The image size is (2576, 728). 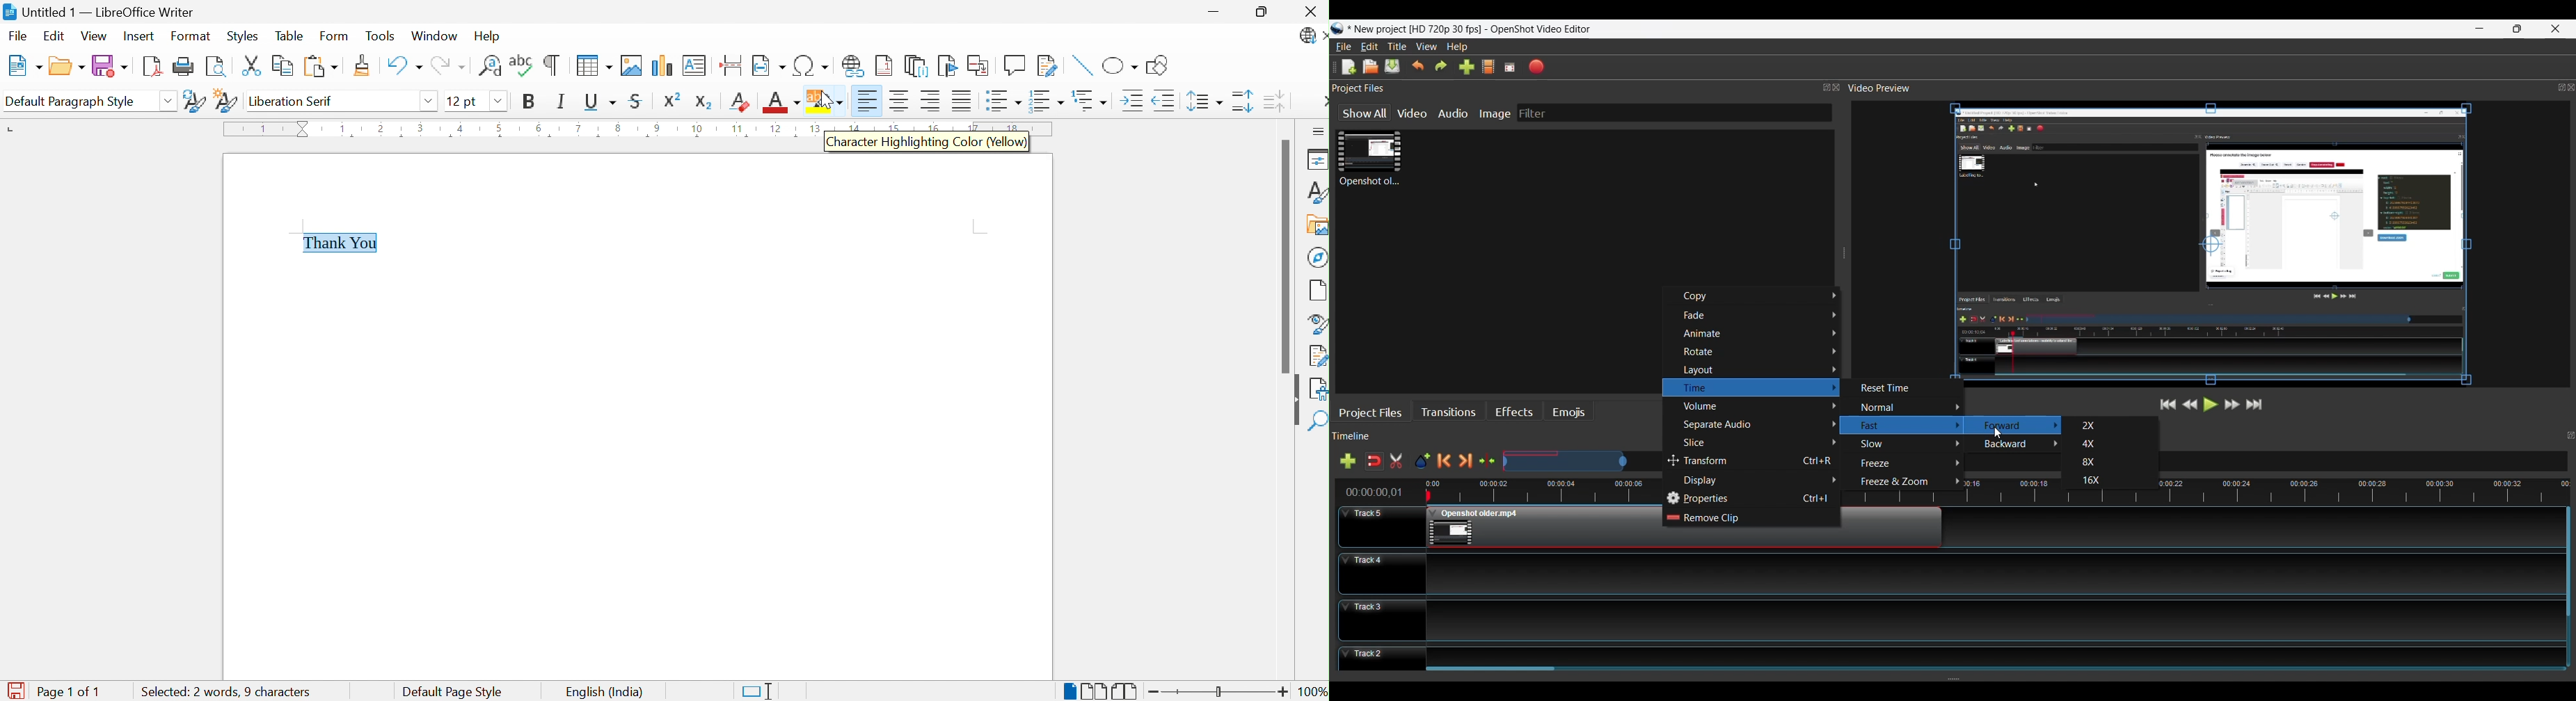 I want to click on Title, so click(x=1399, y=47).